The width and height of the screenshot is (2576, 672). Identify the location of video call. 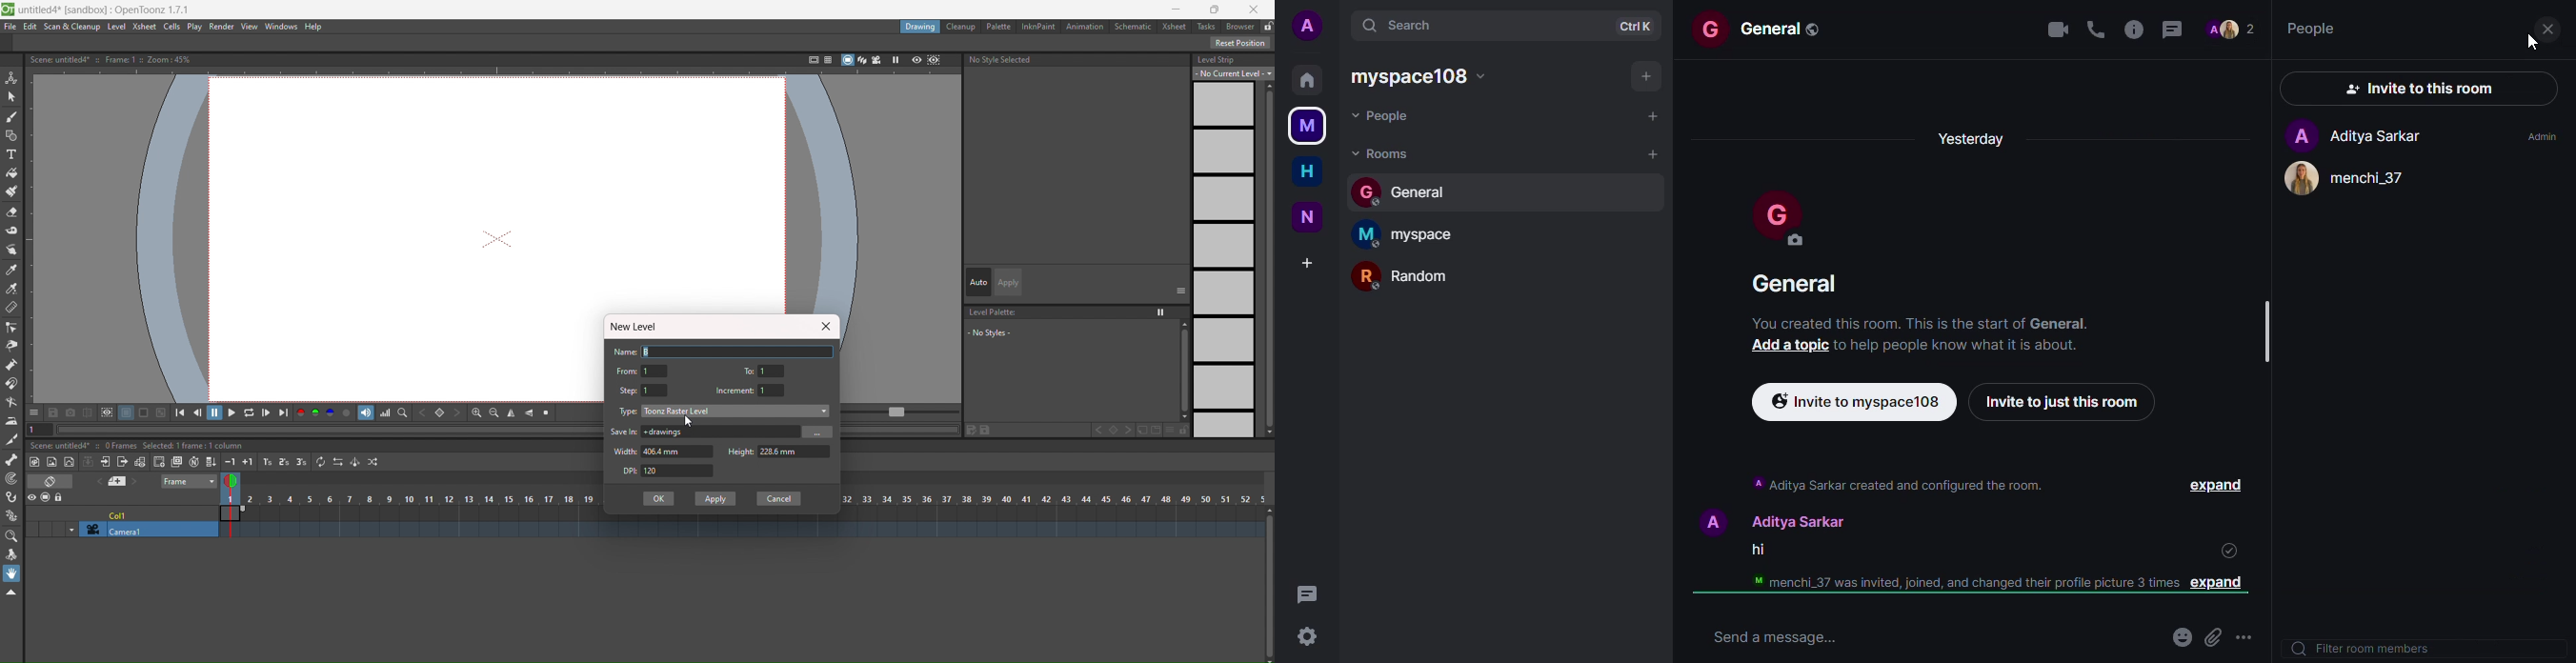
(2050, 28).